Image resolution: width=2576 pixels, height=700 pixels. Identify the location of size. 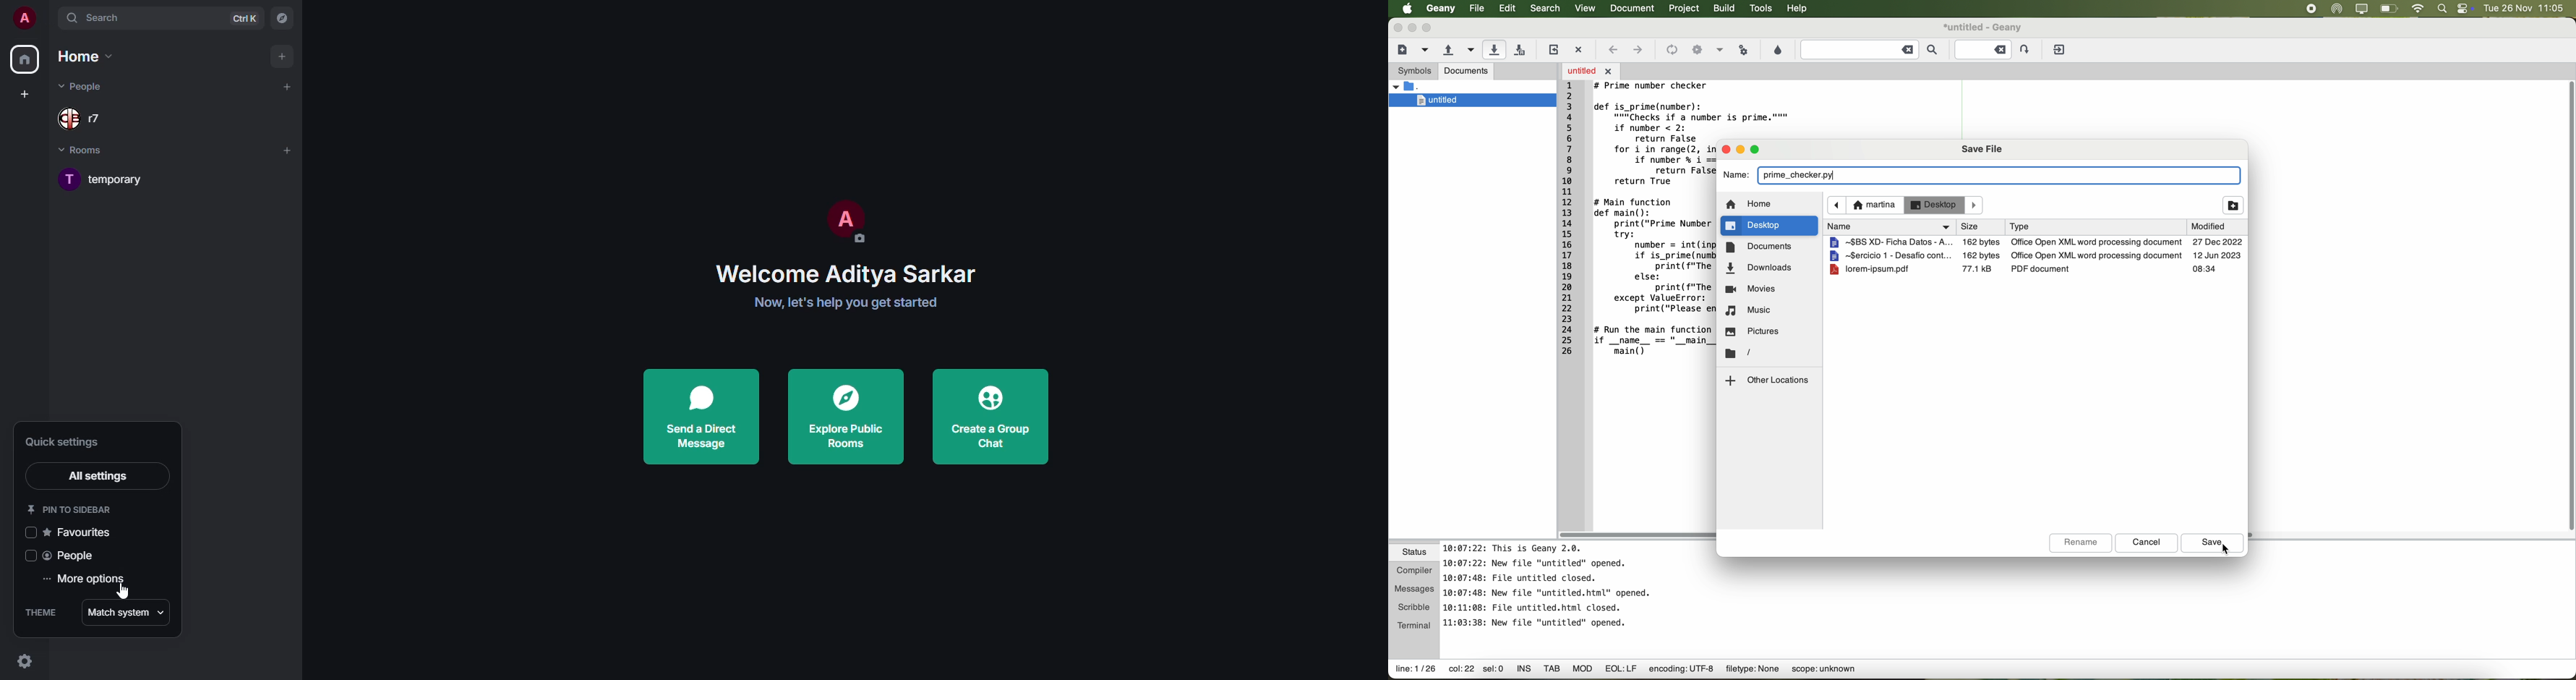
(2152, 227).